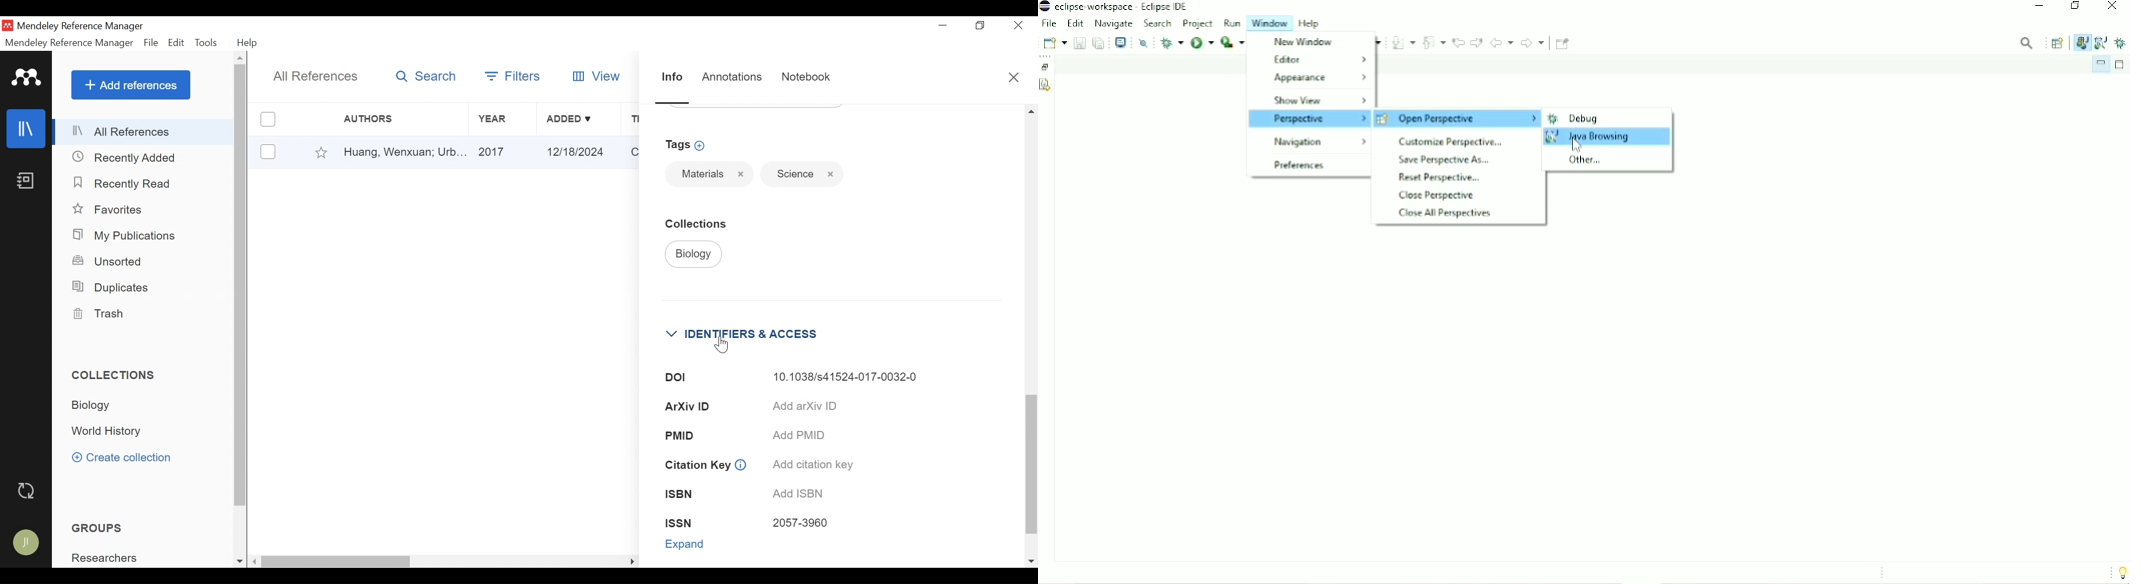  Describe the element at coordinates (680, 435) in the screenshot. I see `PMID` at that location.